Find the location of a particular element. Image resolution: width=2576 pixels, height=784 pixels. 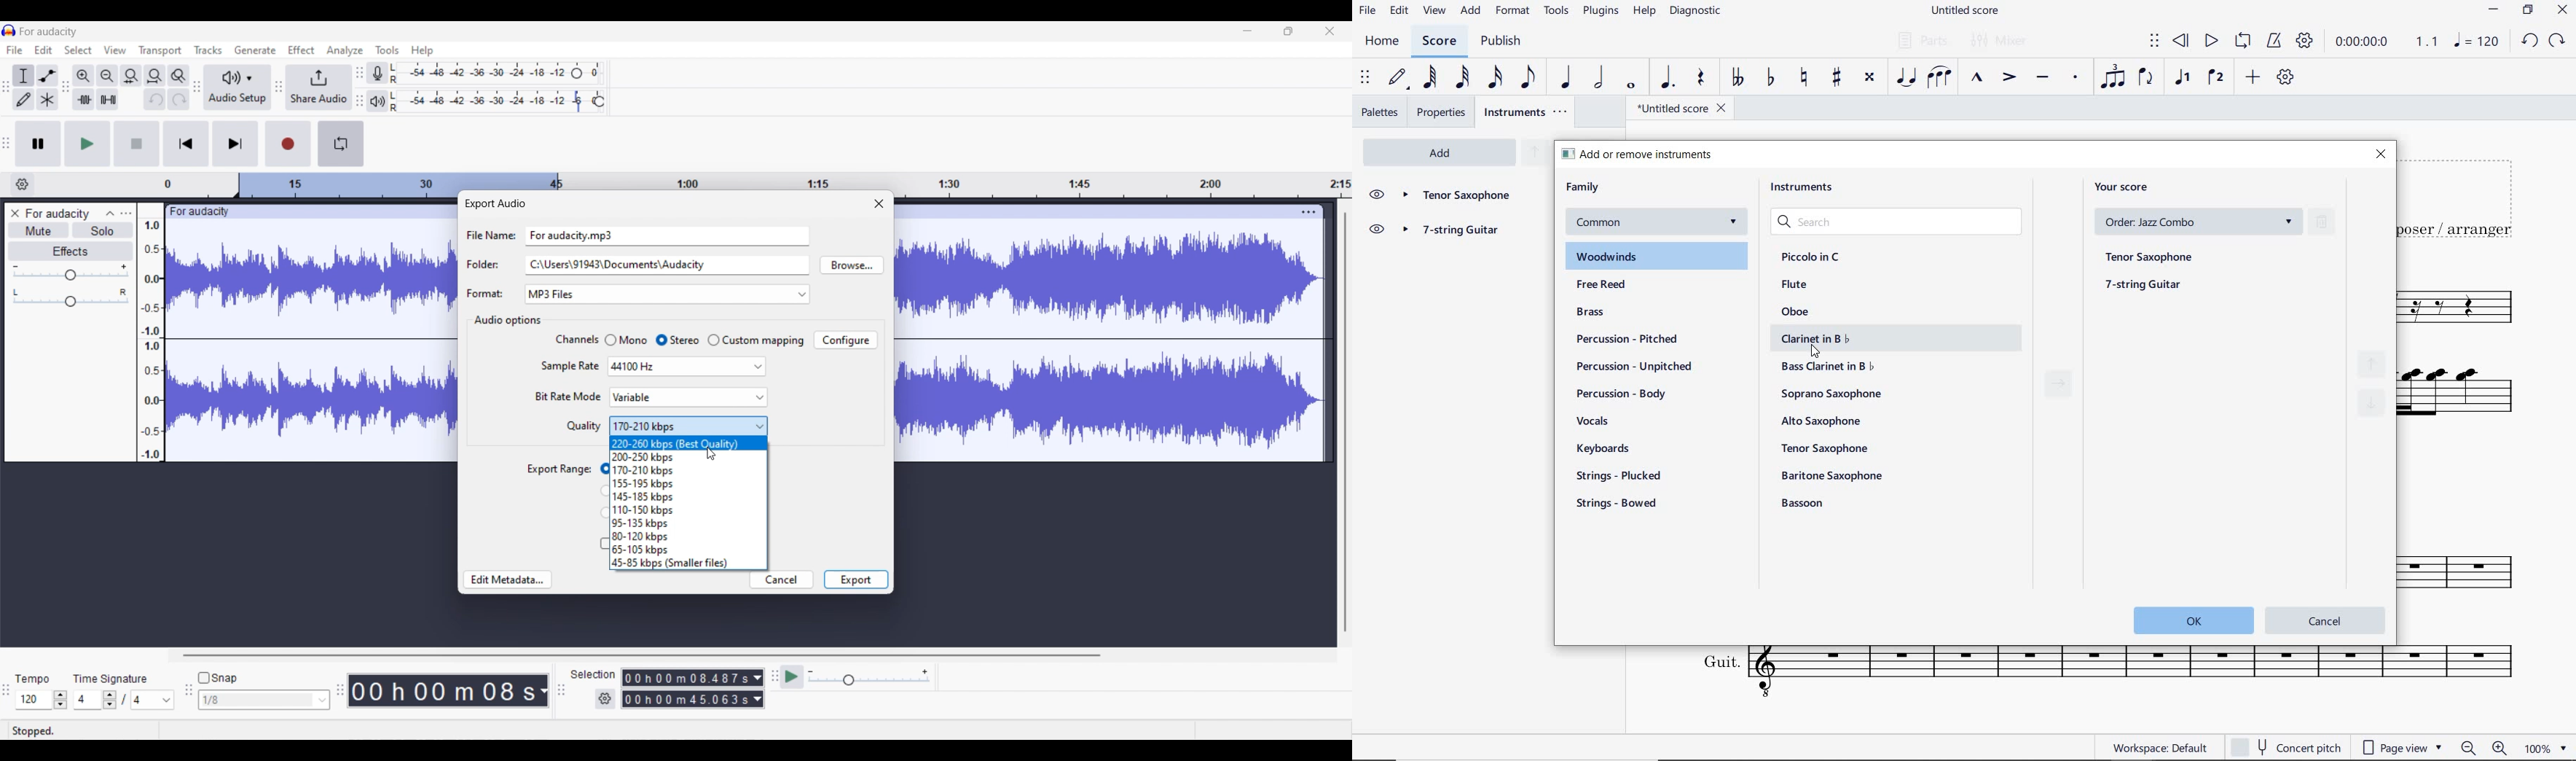

EDIT is located at coordinates (1399, 11).